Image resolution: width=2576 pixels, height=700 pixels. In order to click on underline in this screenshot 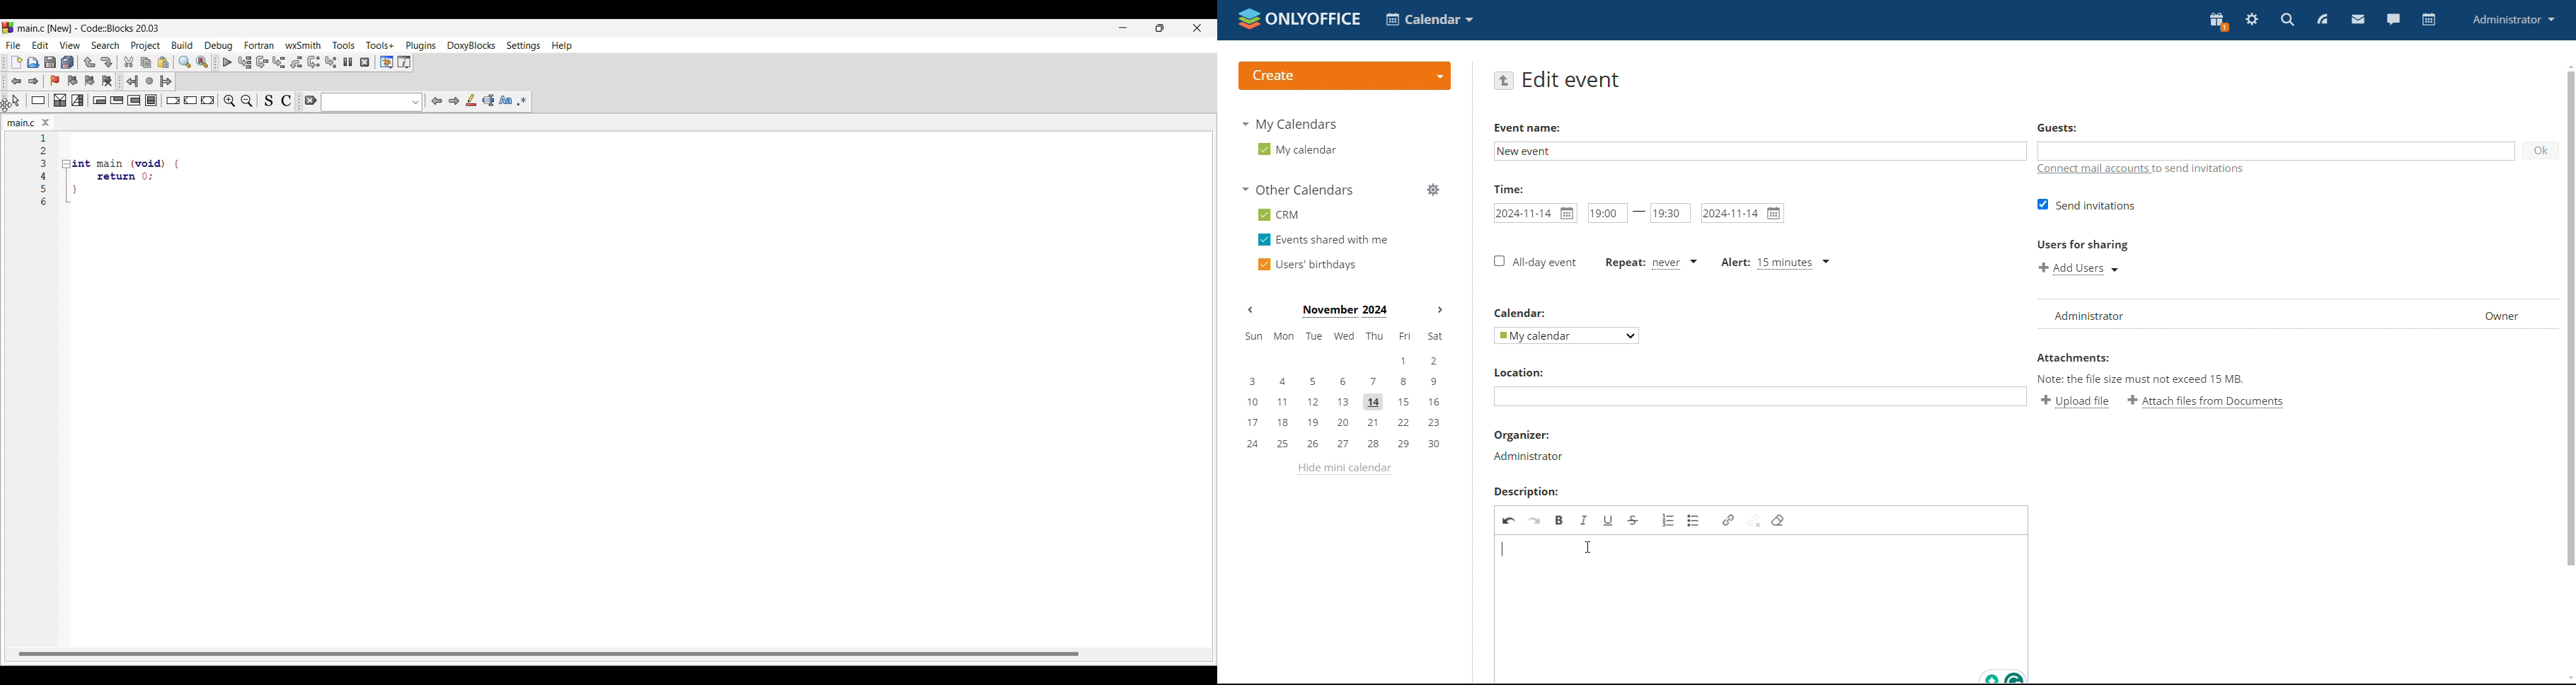, I will do `click(1609, 520)`.